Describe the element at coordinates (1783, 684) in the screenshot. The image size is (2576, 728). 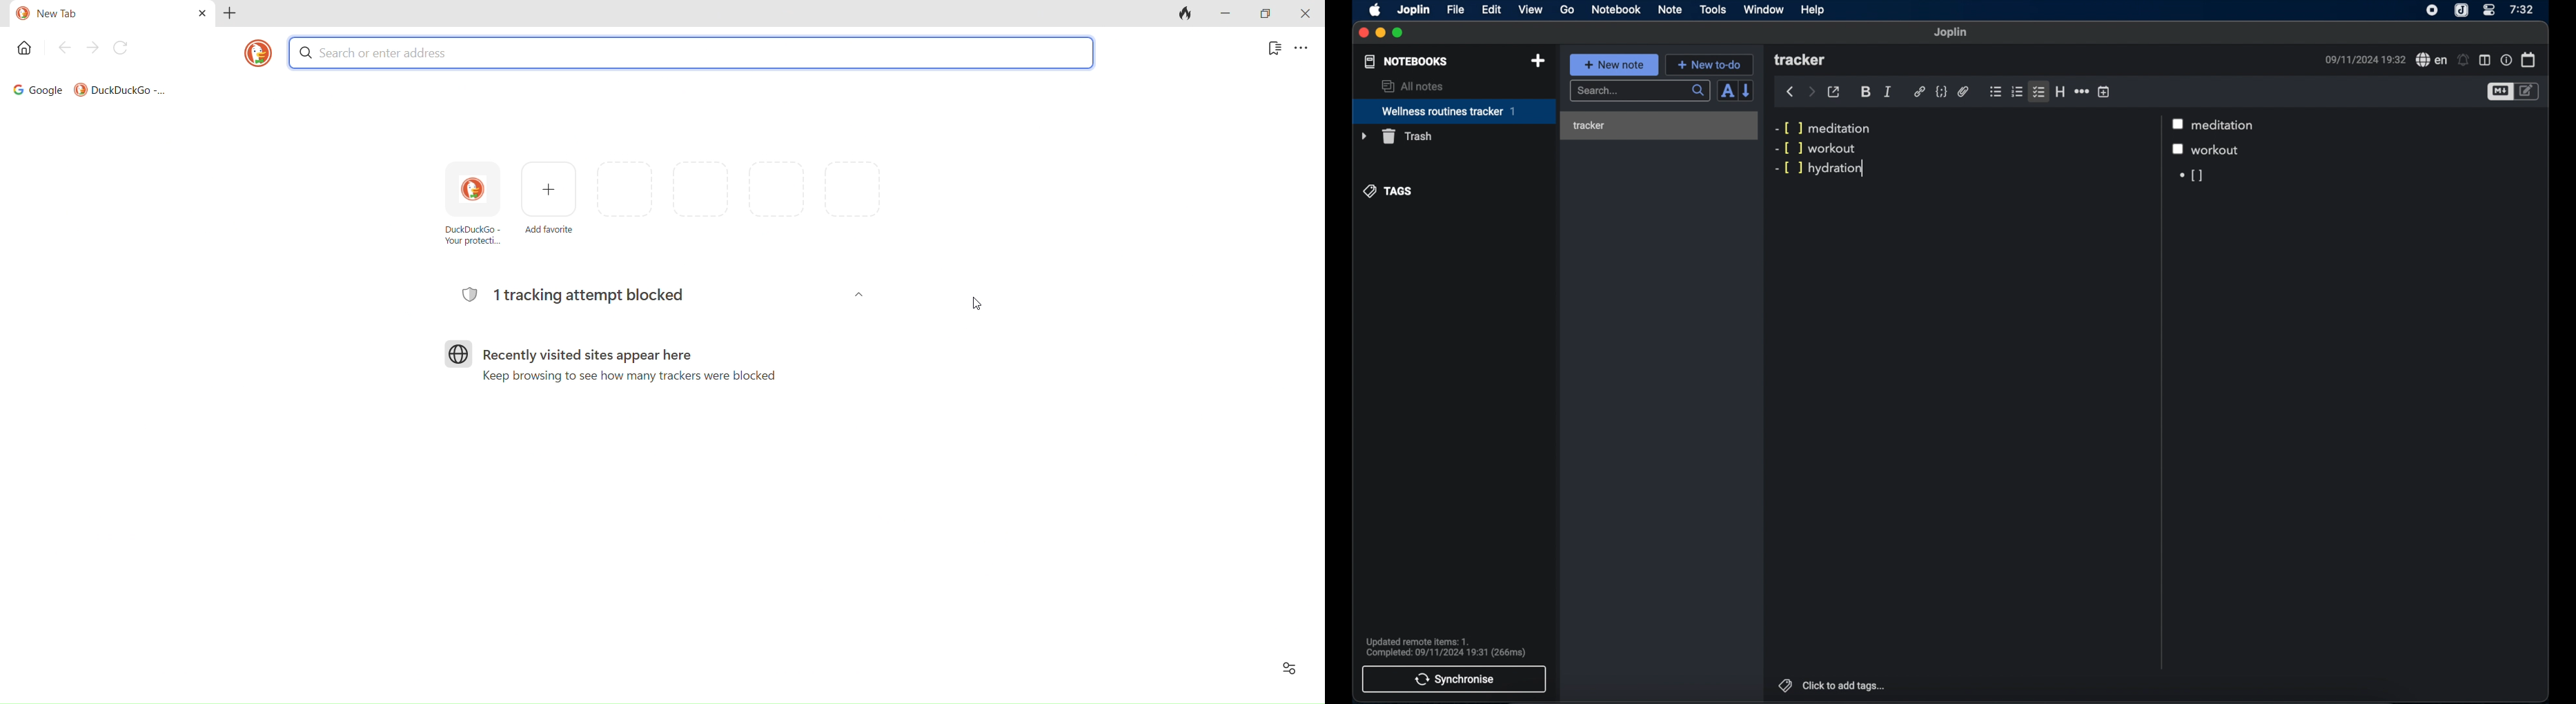
I see `tags` at that location.